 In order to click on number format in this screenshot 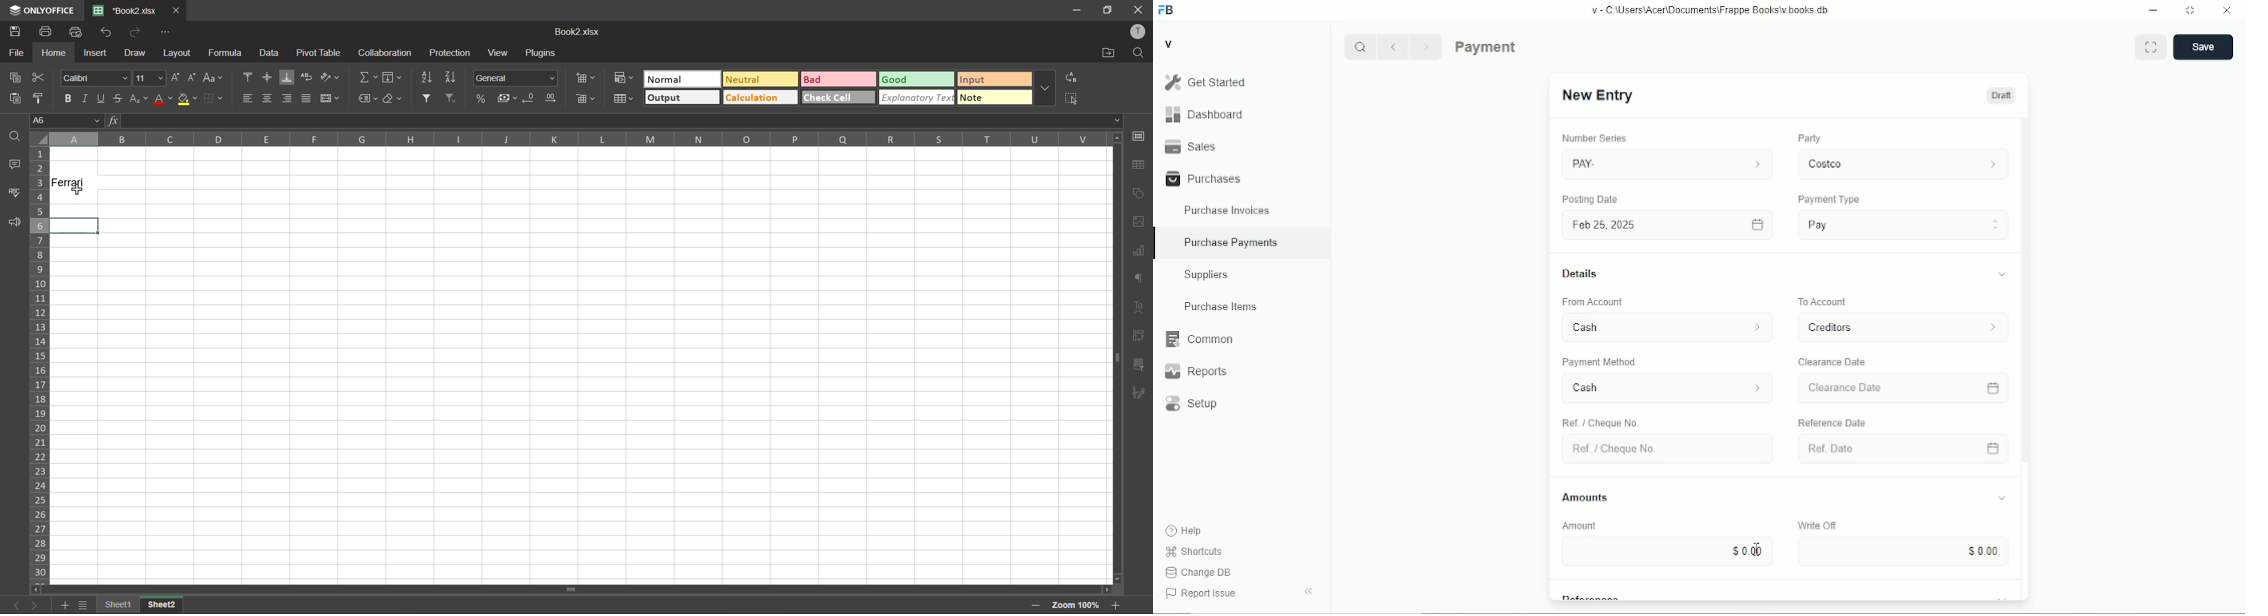, I will do `click(514, 78)`.